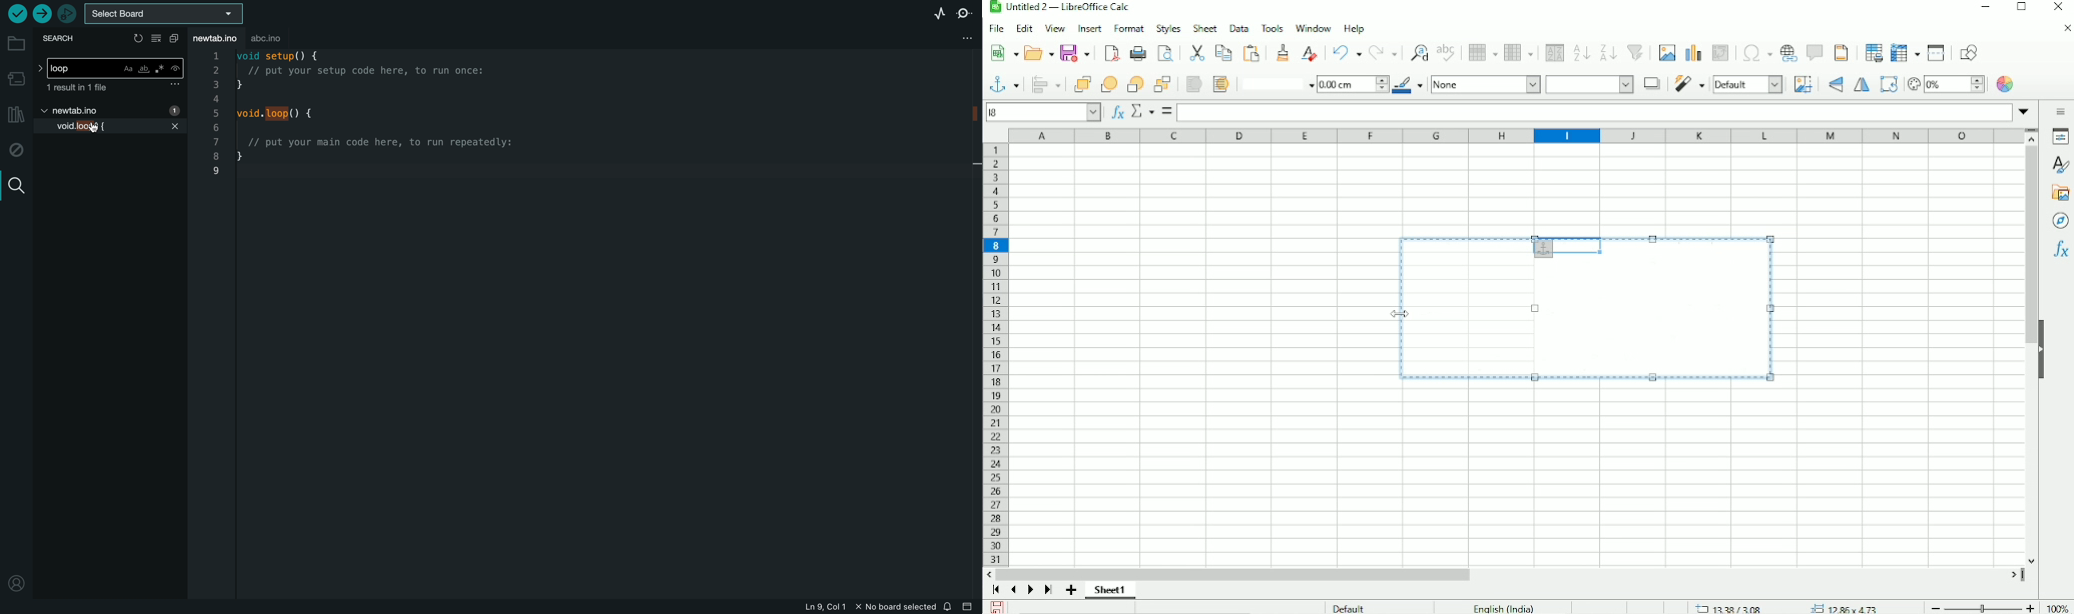  What do you see at coordinates (1651, 83) in the screenshot?
I see `Shadow` at bounding box center [1651, 83].